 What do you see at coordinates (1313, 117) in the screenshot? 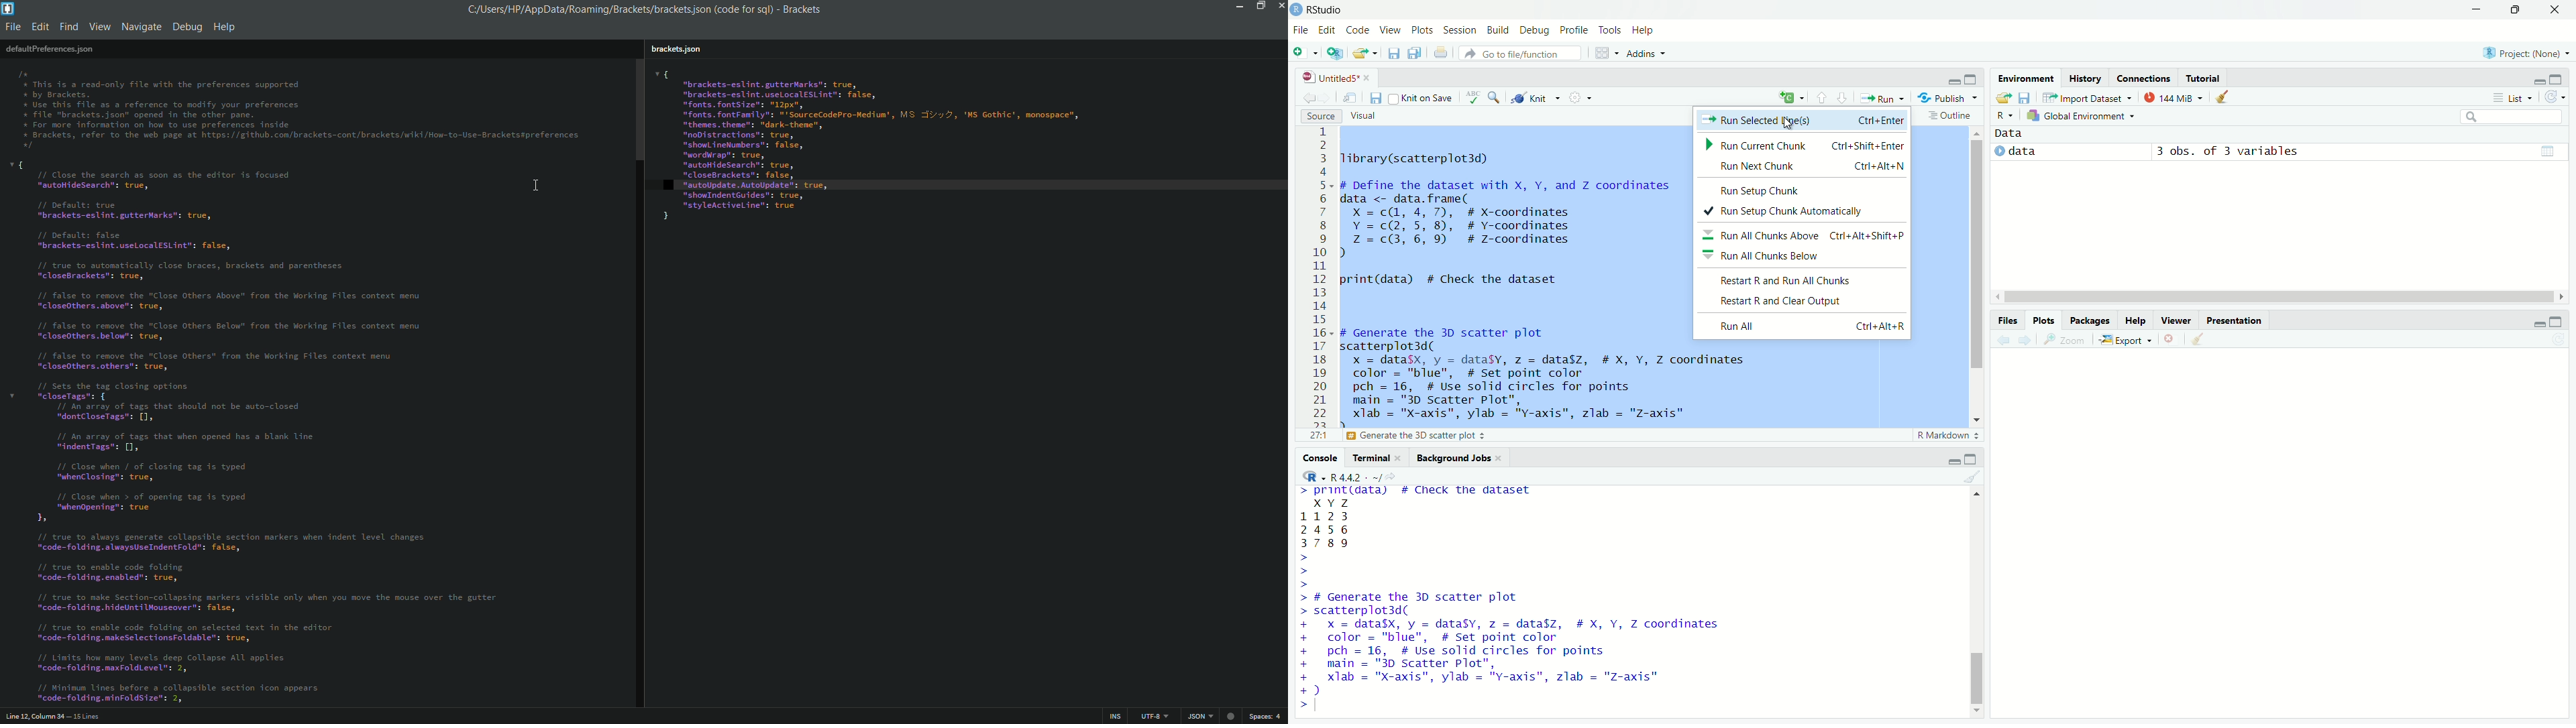
I see `source` at bounding box center [1313, 117].